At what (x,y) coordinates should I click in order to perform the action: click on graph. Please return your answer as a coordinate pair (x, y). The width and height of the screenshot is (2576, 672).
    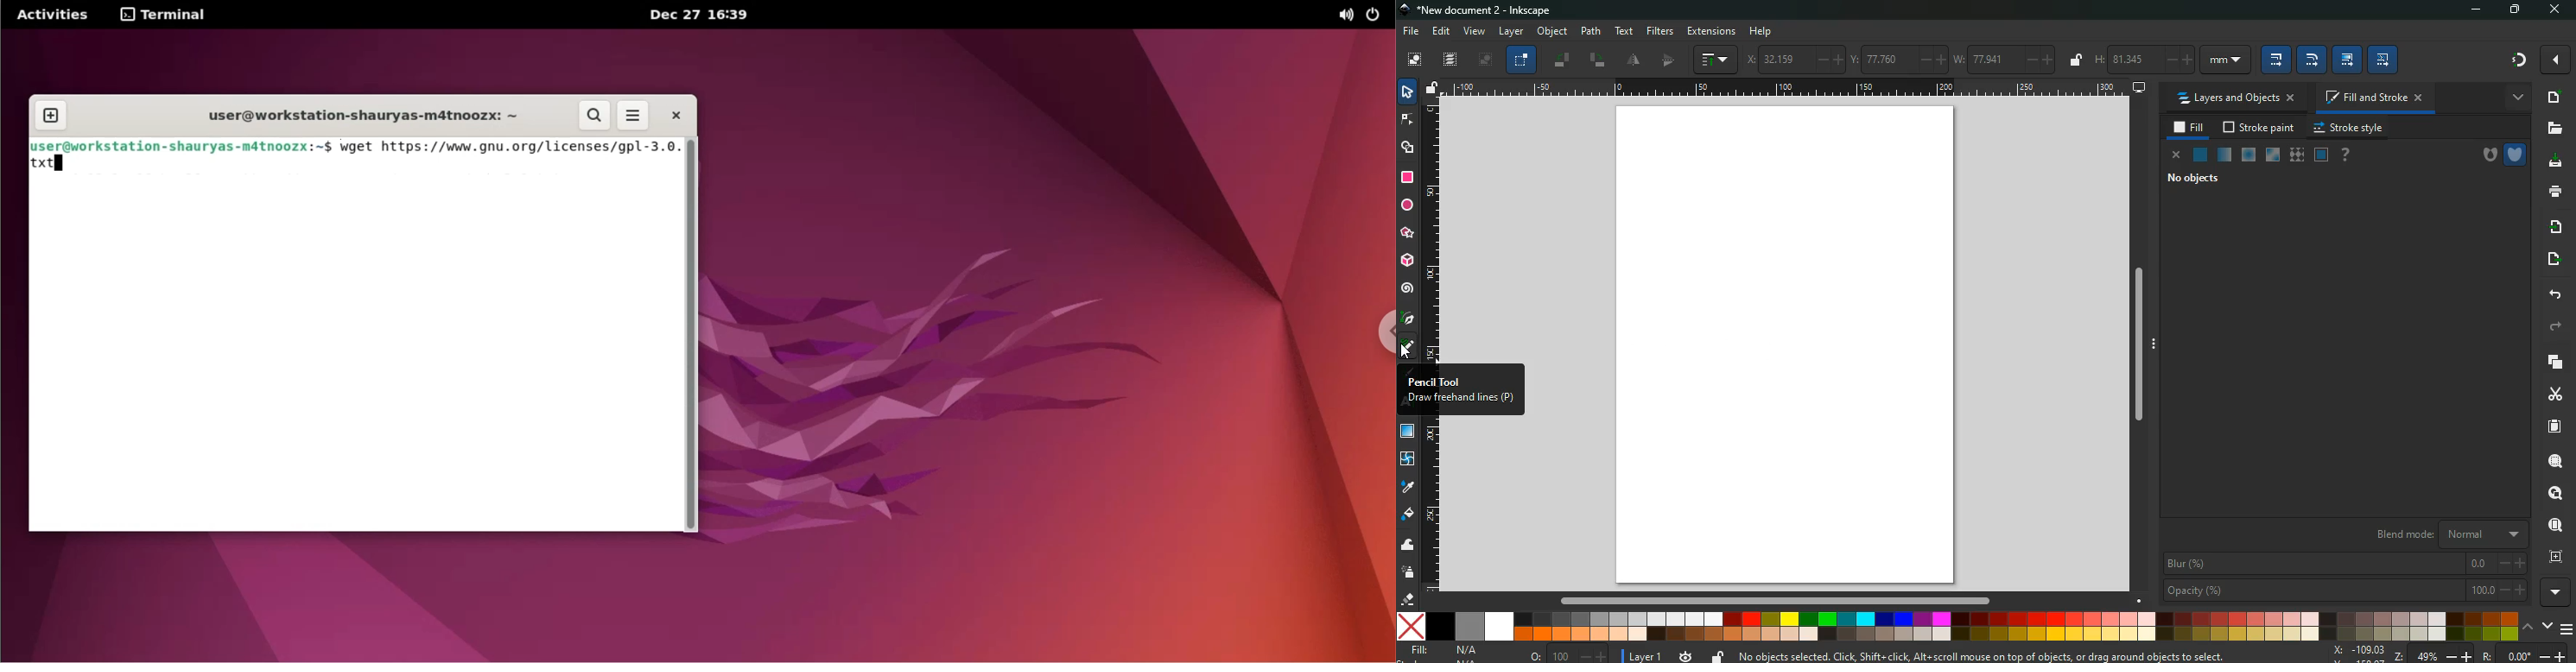
    Looking at the image, I should click on (1716, 60).